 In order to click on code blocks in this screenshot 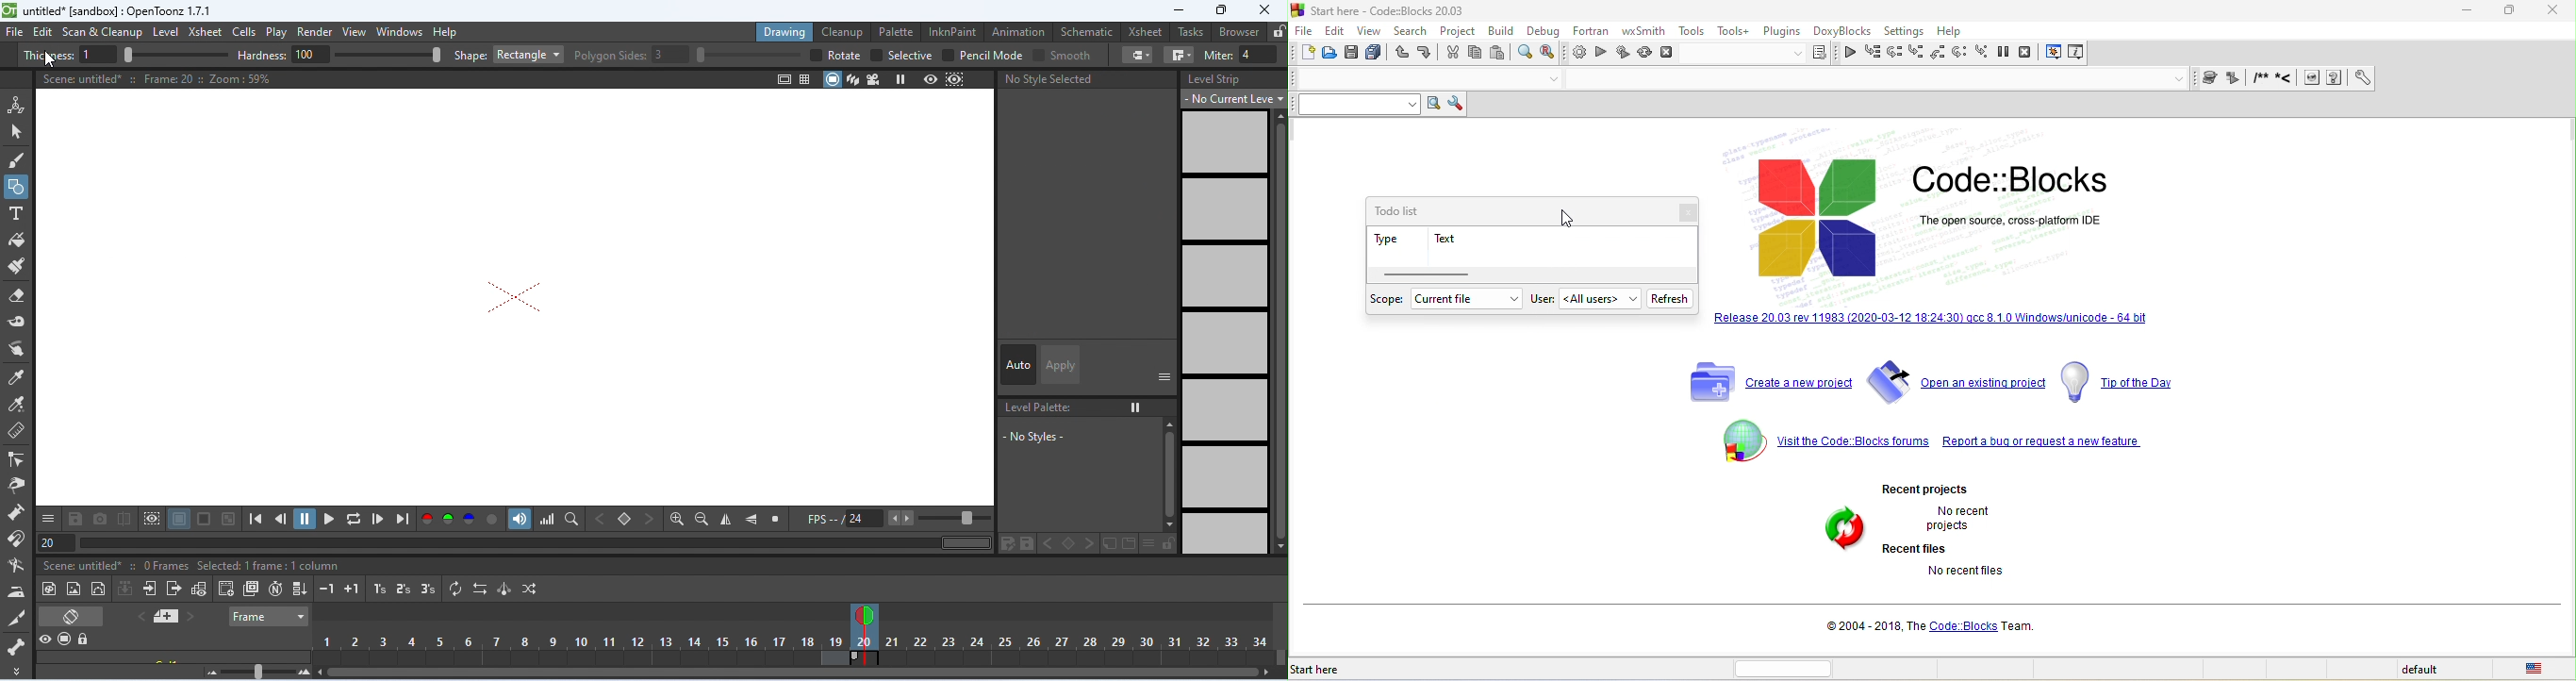, I will do `click(1820, 220)`.